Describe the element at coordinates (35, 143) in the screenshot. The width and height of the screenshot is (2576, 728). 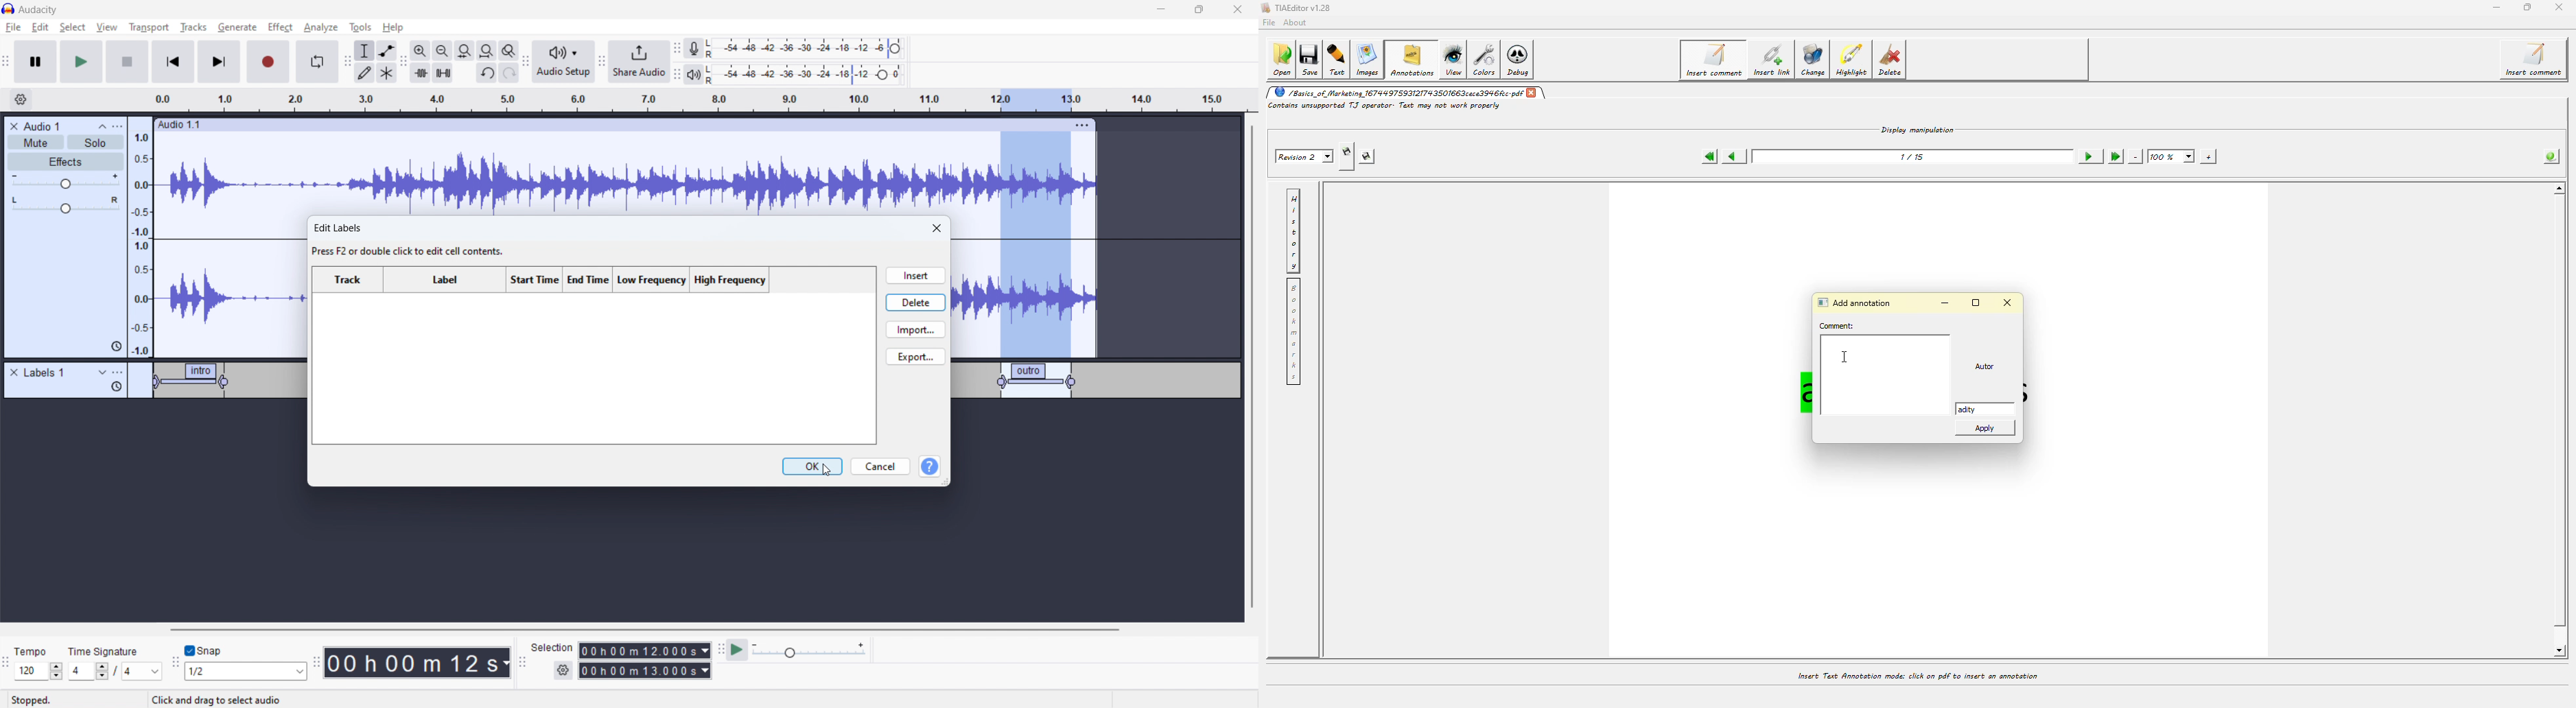
I see `mute` at that location.